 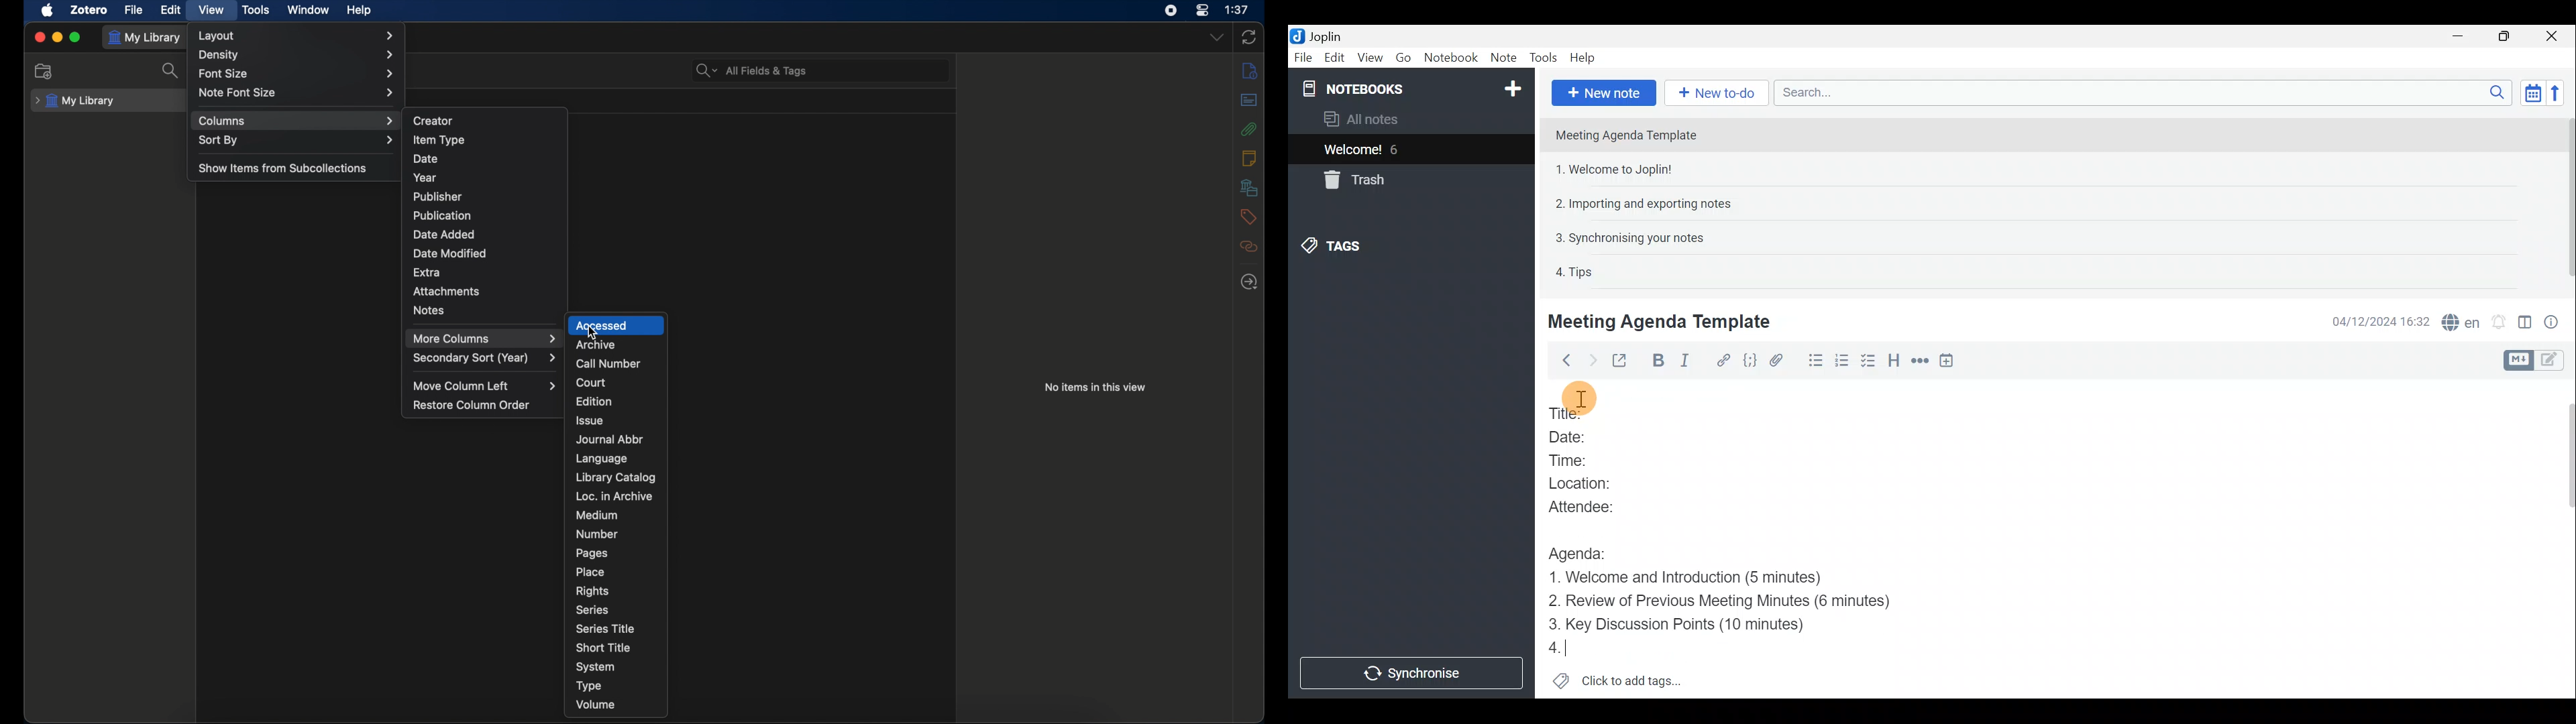 What do you see at coordinates (1752, 361) in the screenshot?
I see `Code` at bounding box center [1752, 361].